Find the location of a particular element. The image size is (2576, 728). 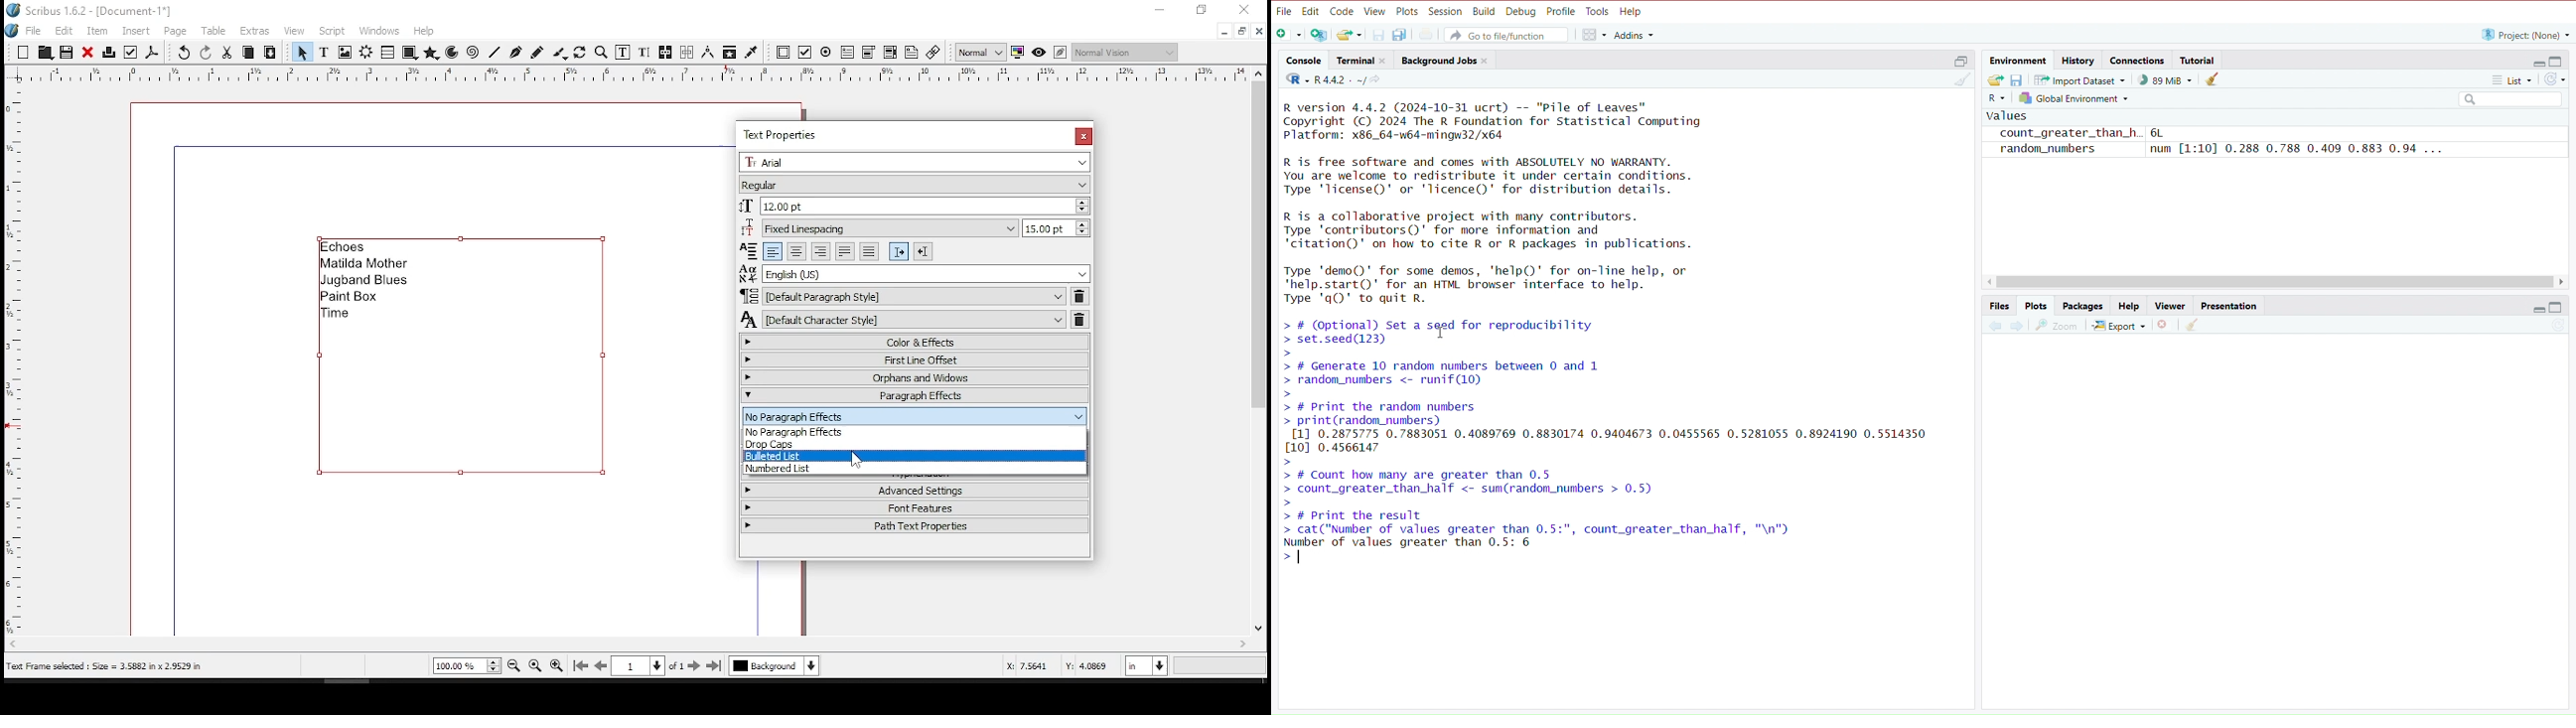

delete paragraph style is located at coordinates (1080, 296).